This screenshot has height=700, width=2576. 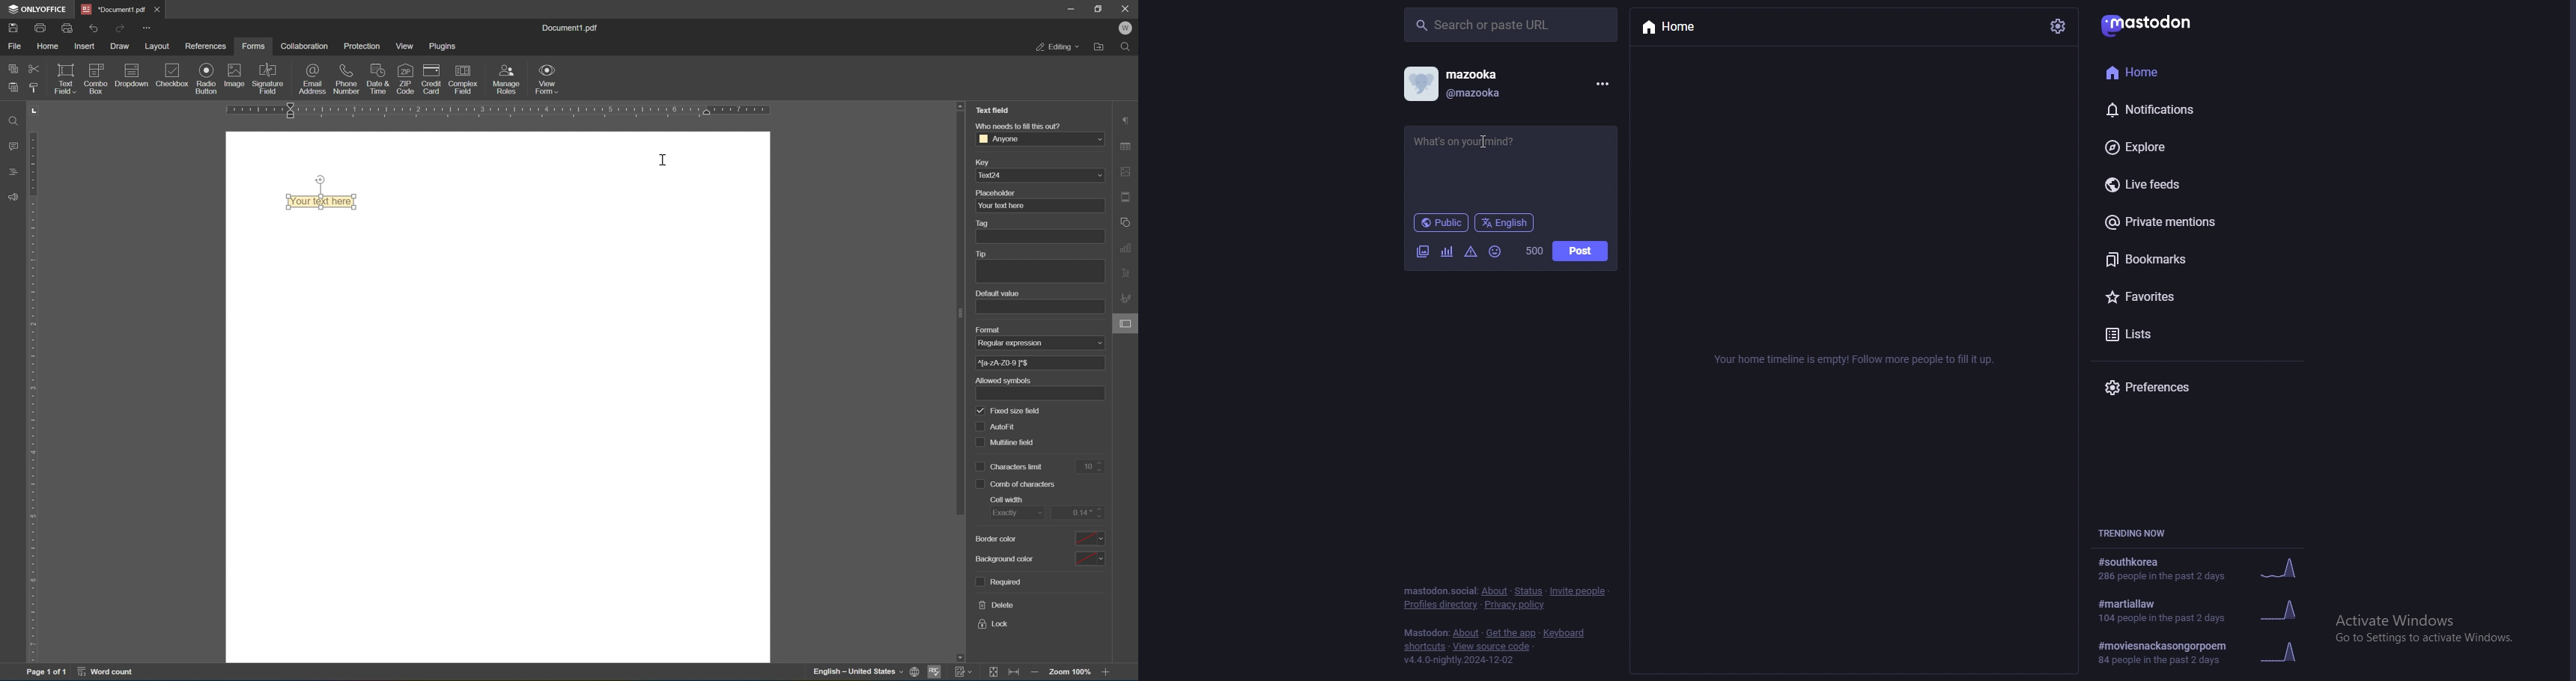 I want to click on save, so click(x=13, y=29).